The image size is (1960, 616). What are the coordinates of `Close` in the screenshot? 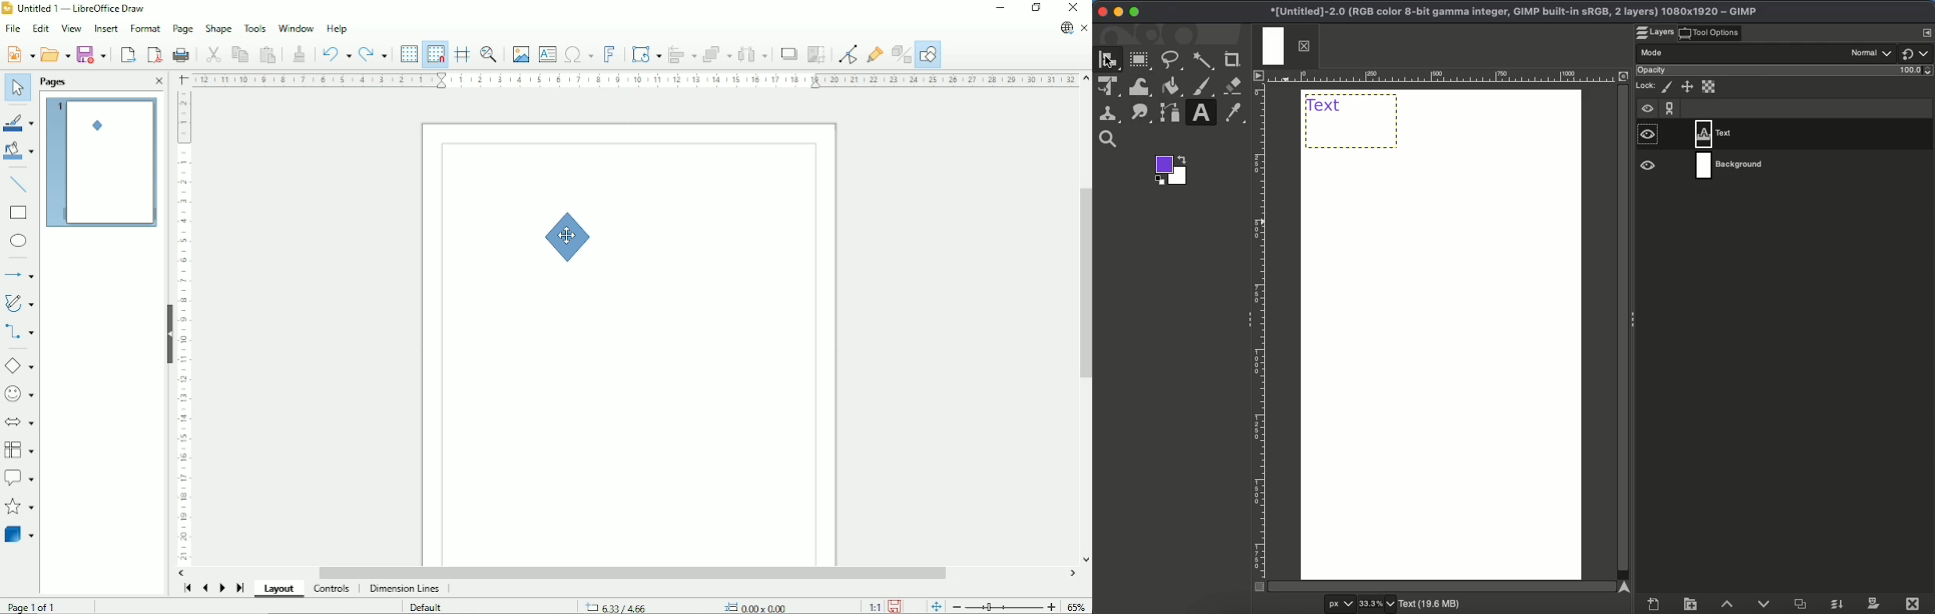 It's located at (1071, 7).